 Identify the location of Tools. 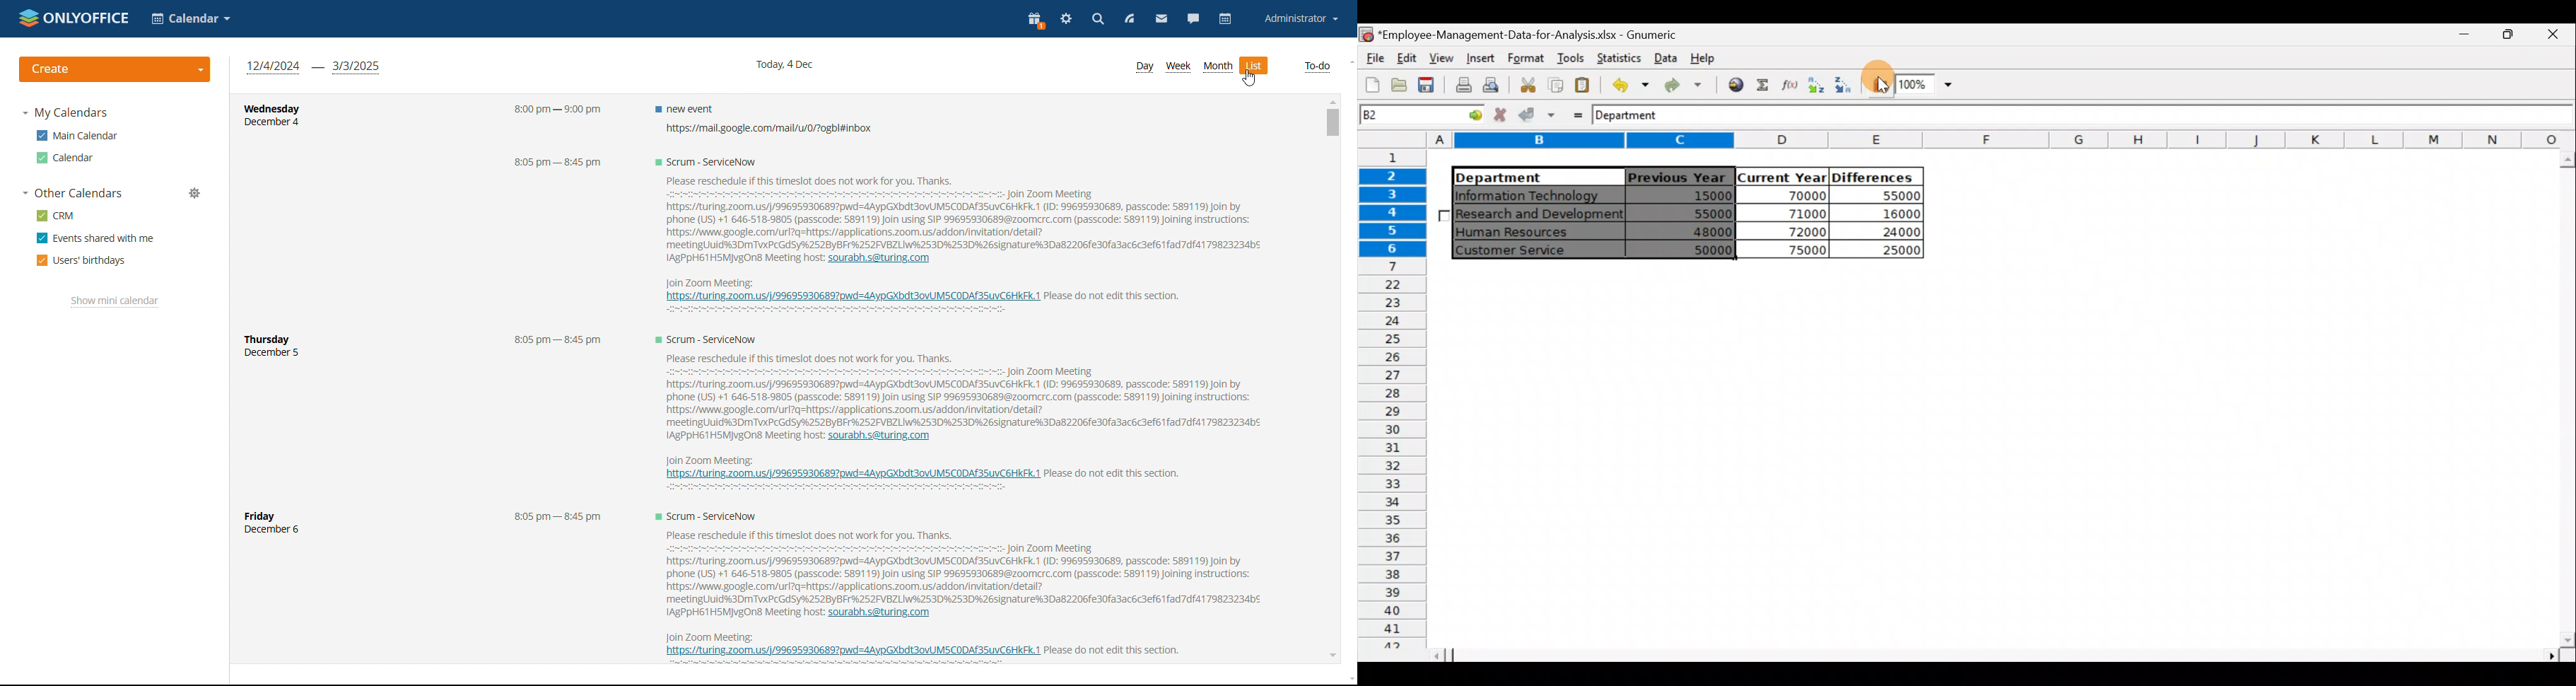
(1567, 57).